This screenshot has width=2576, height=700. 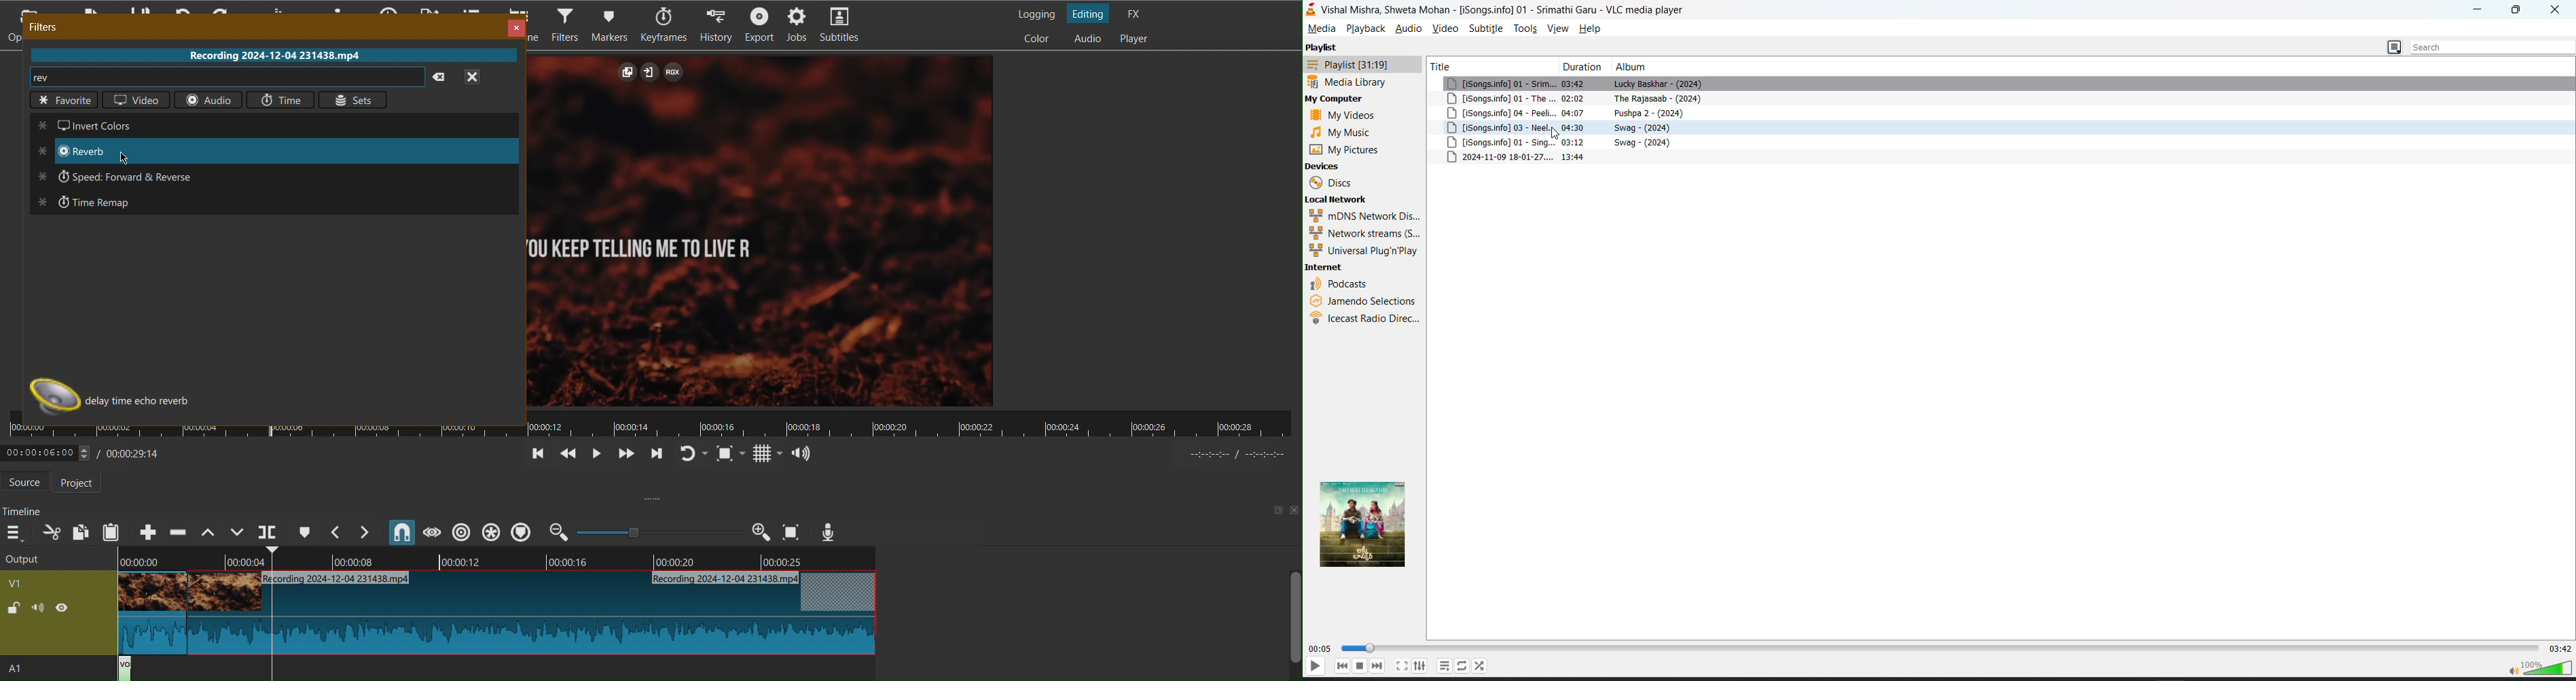 I want to click on current track time, so click(x=1319, y=649).